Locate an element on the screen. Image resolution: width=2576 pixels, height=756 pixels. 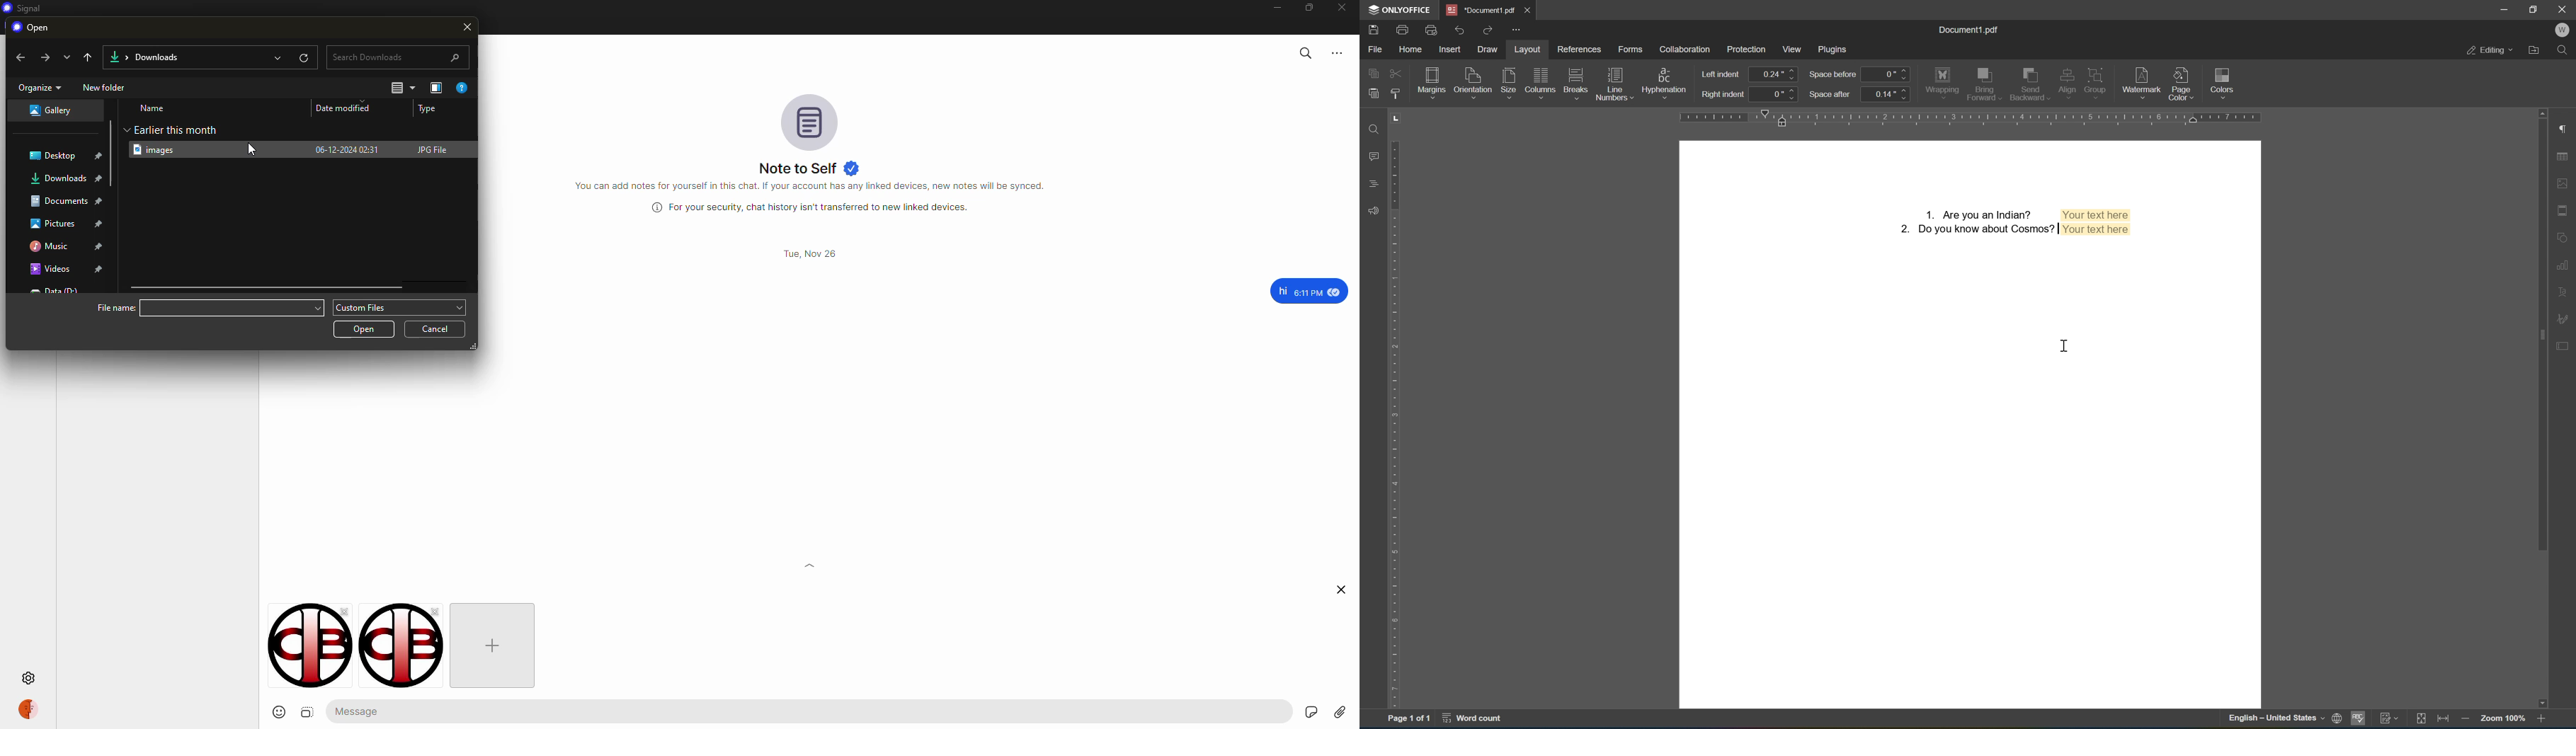
path is located at coordinates (154, 56).